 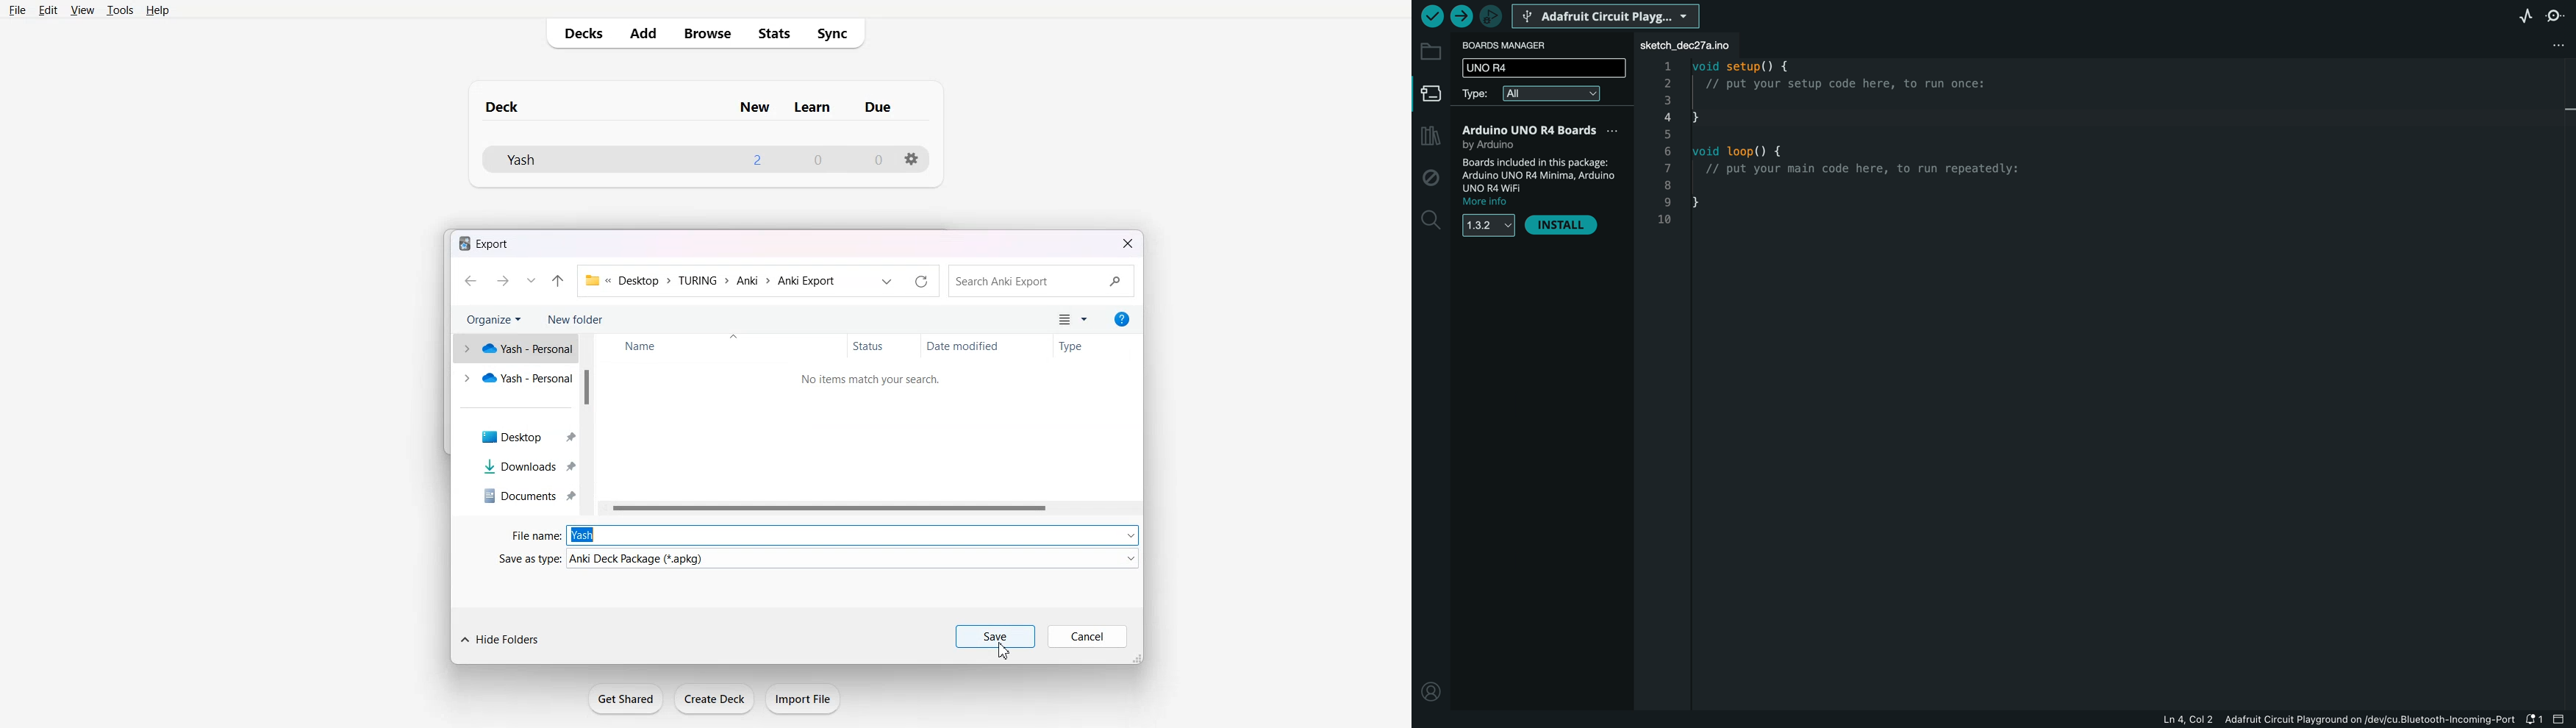 I want to click on Type, so click(x=1086, y=346).